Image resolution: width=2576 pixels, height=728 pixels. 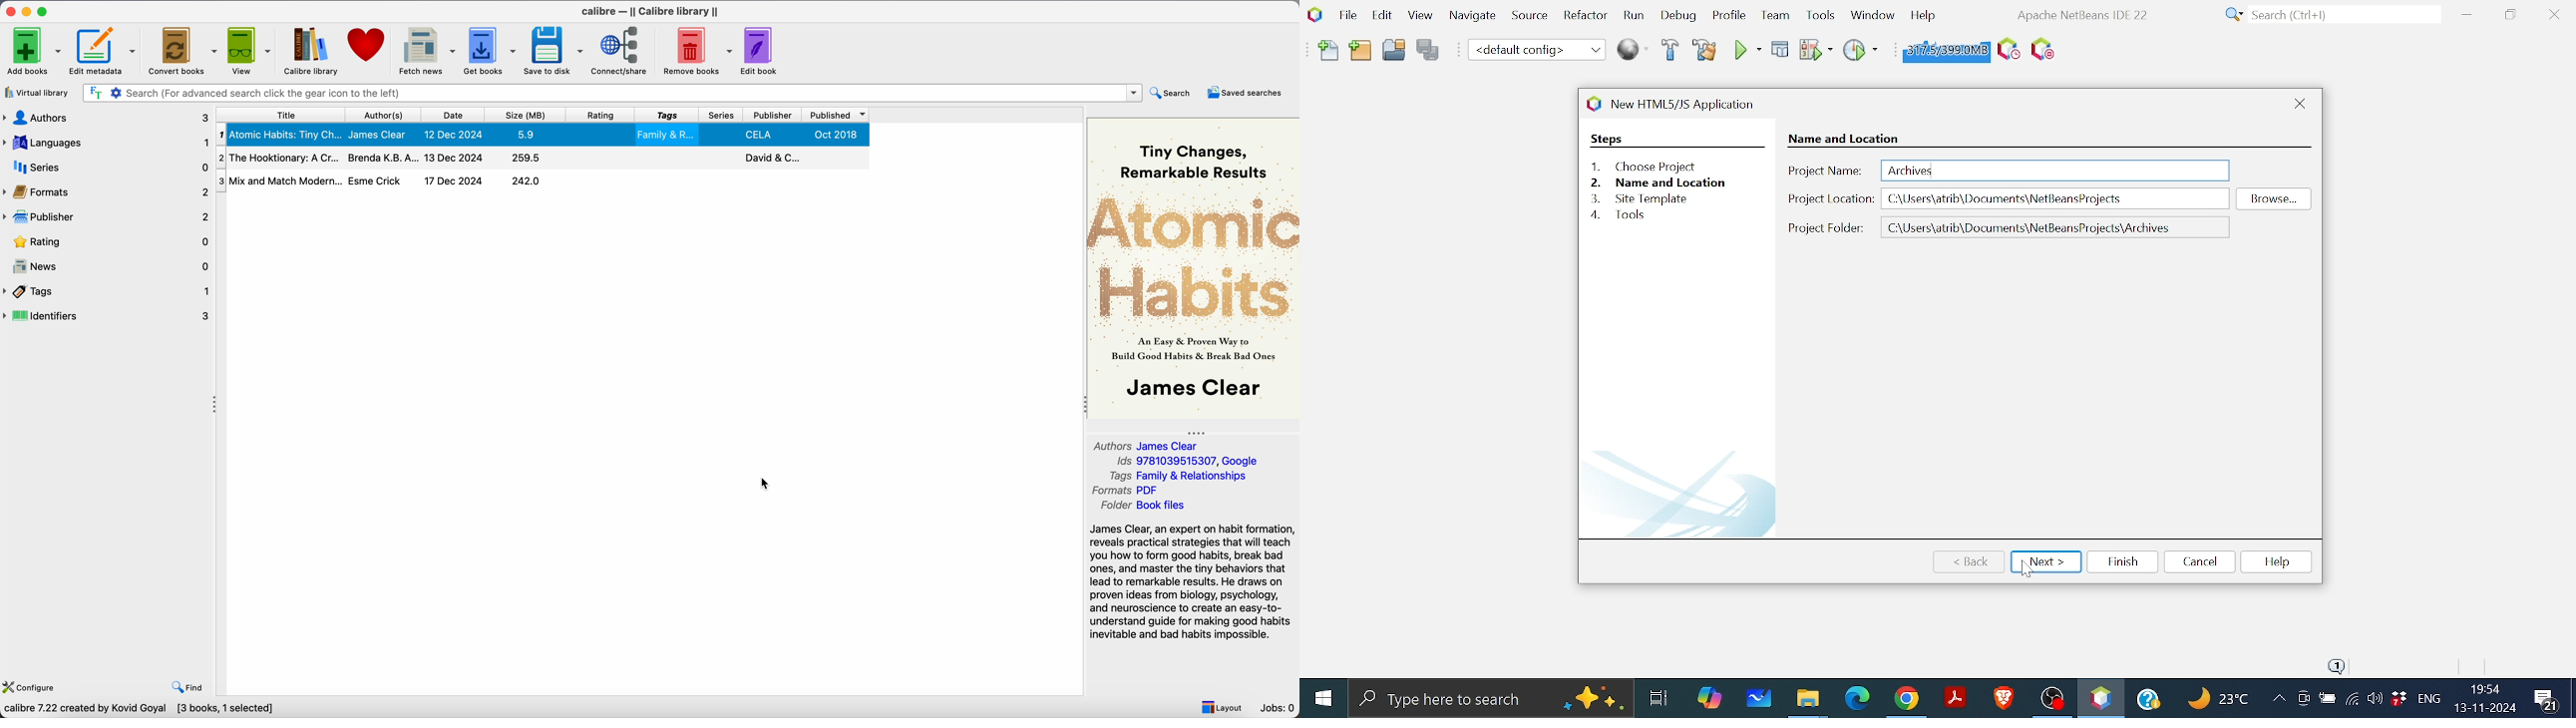 I want to click on 5.9, so click(x=528, y=134).